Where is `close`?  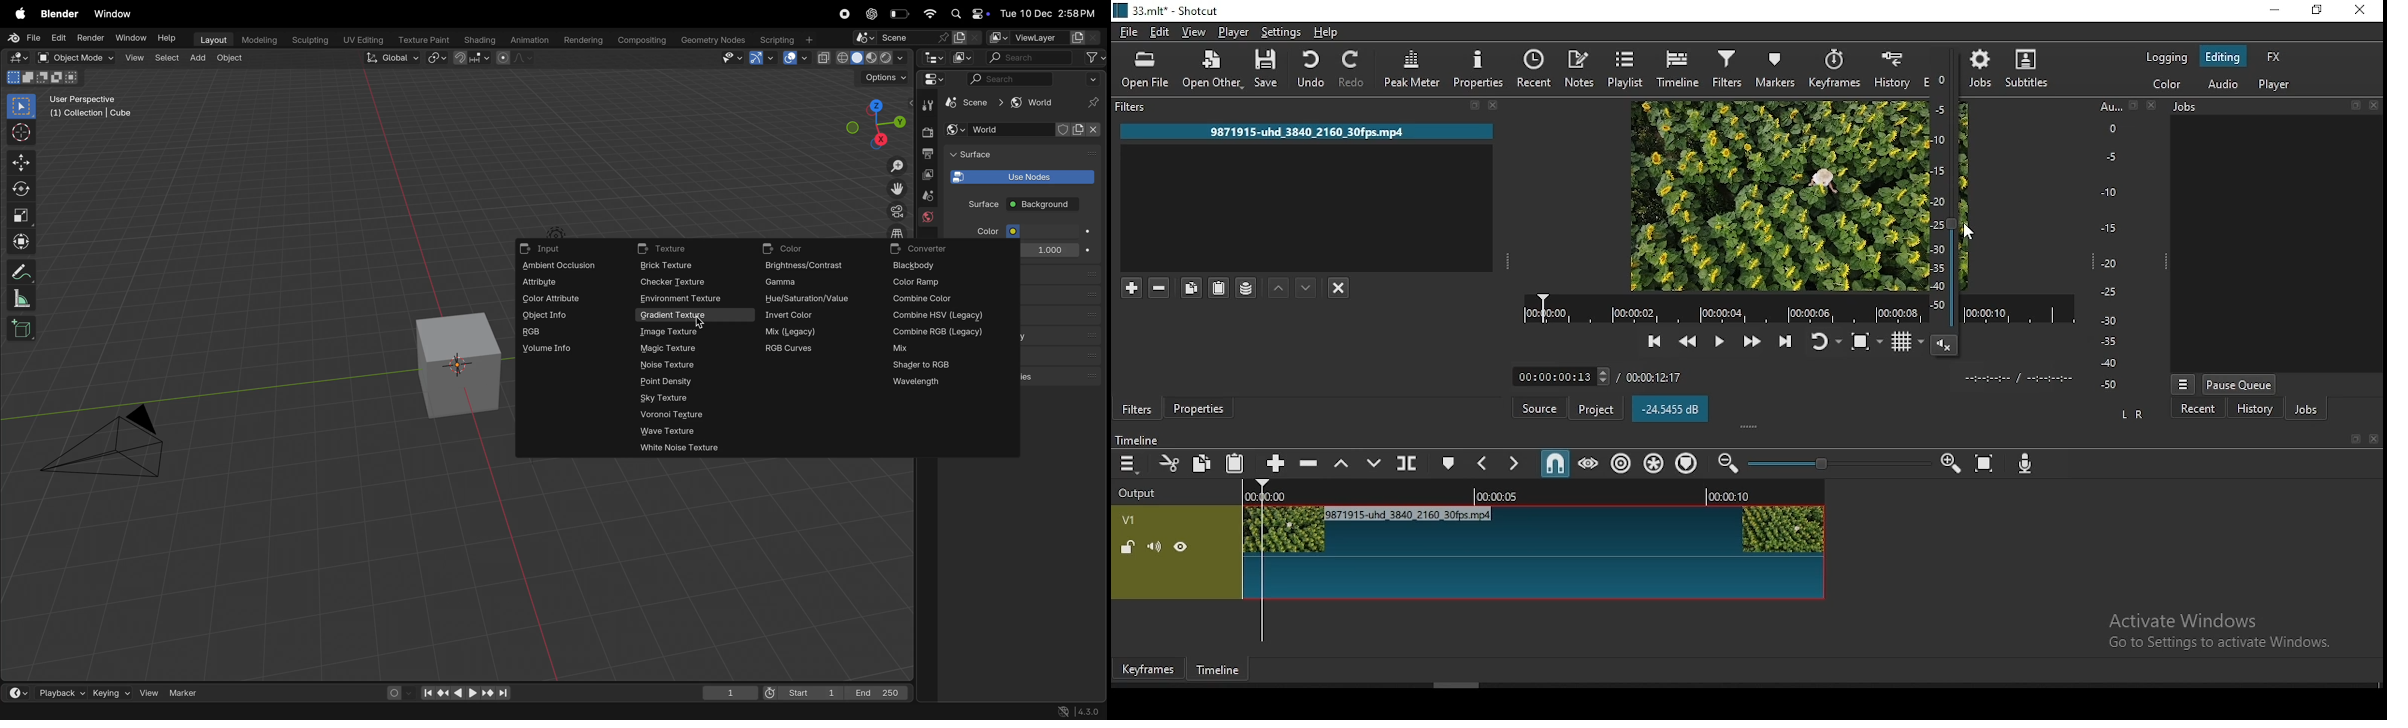
close is located at coordinates (2376, 109).